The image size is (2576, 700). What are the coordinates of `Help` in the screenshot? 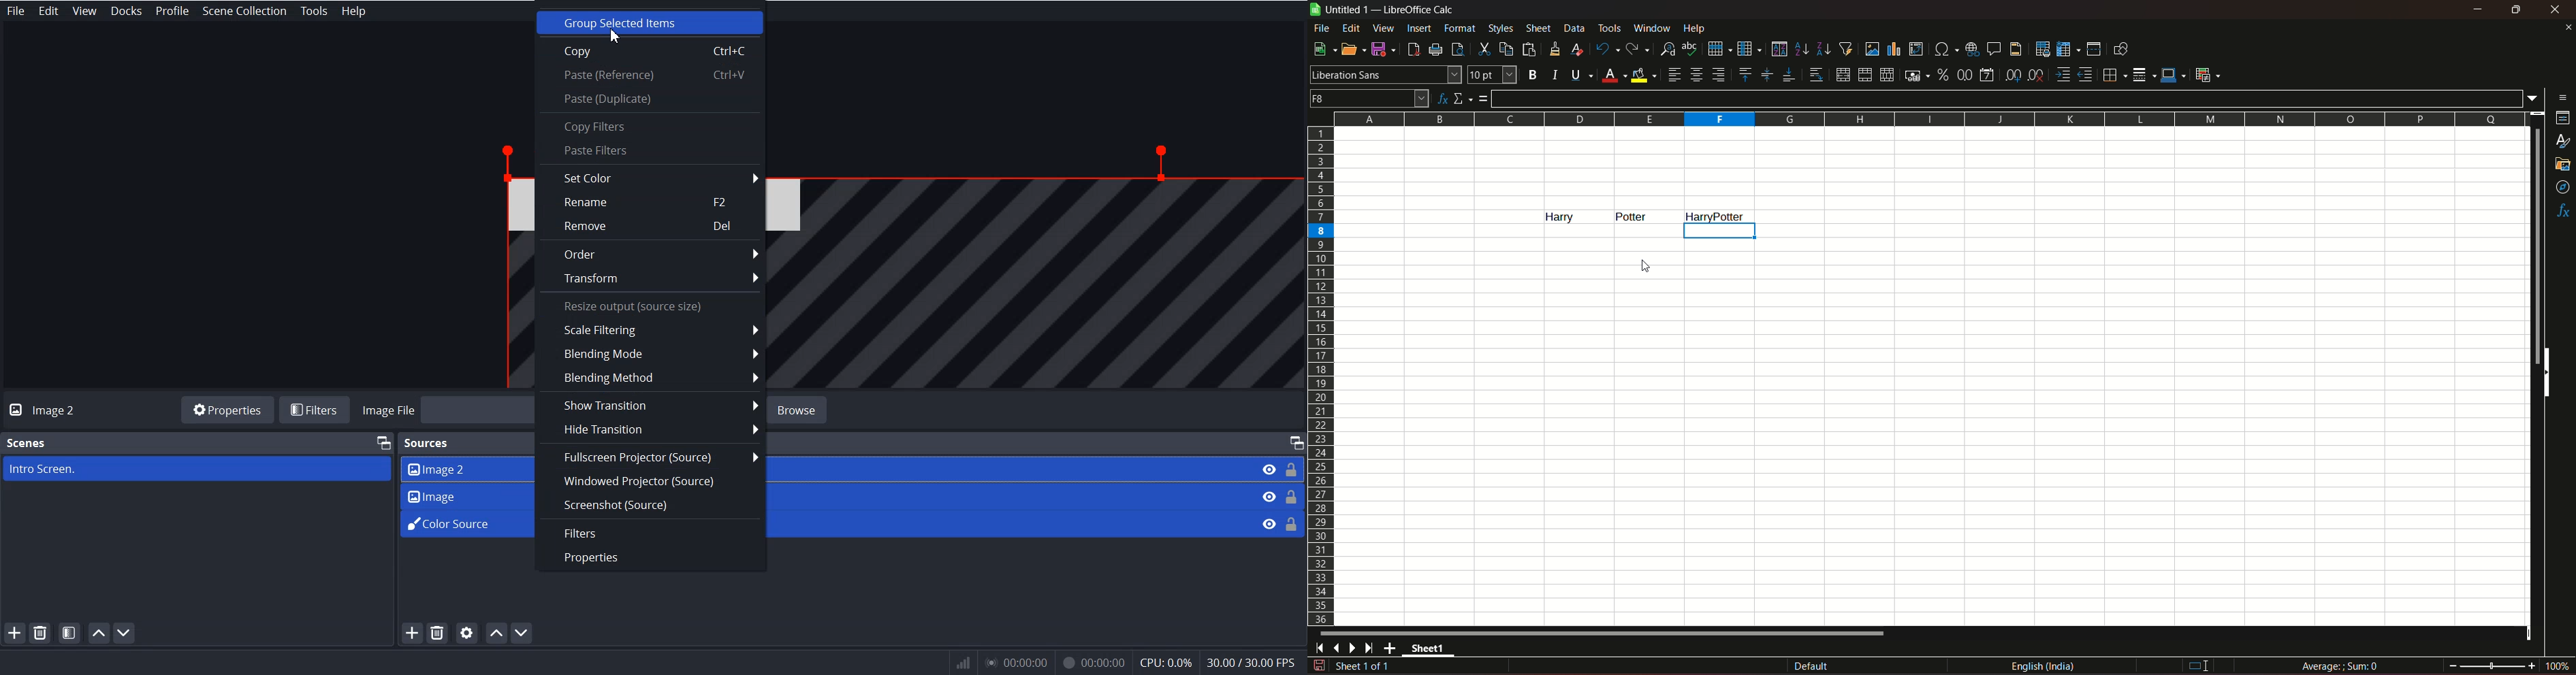 It's located at (351, 11).